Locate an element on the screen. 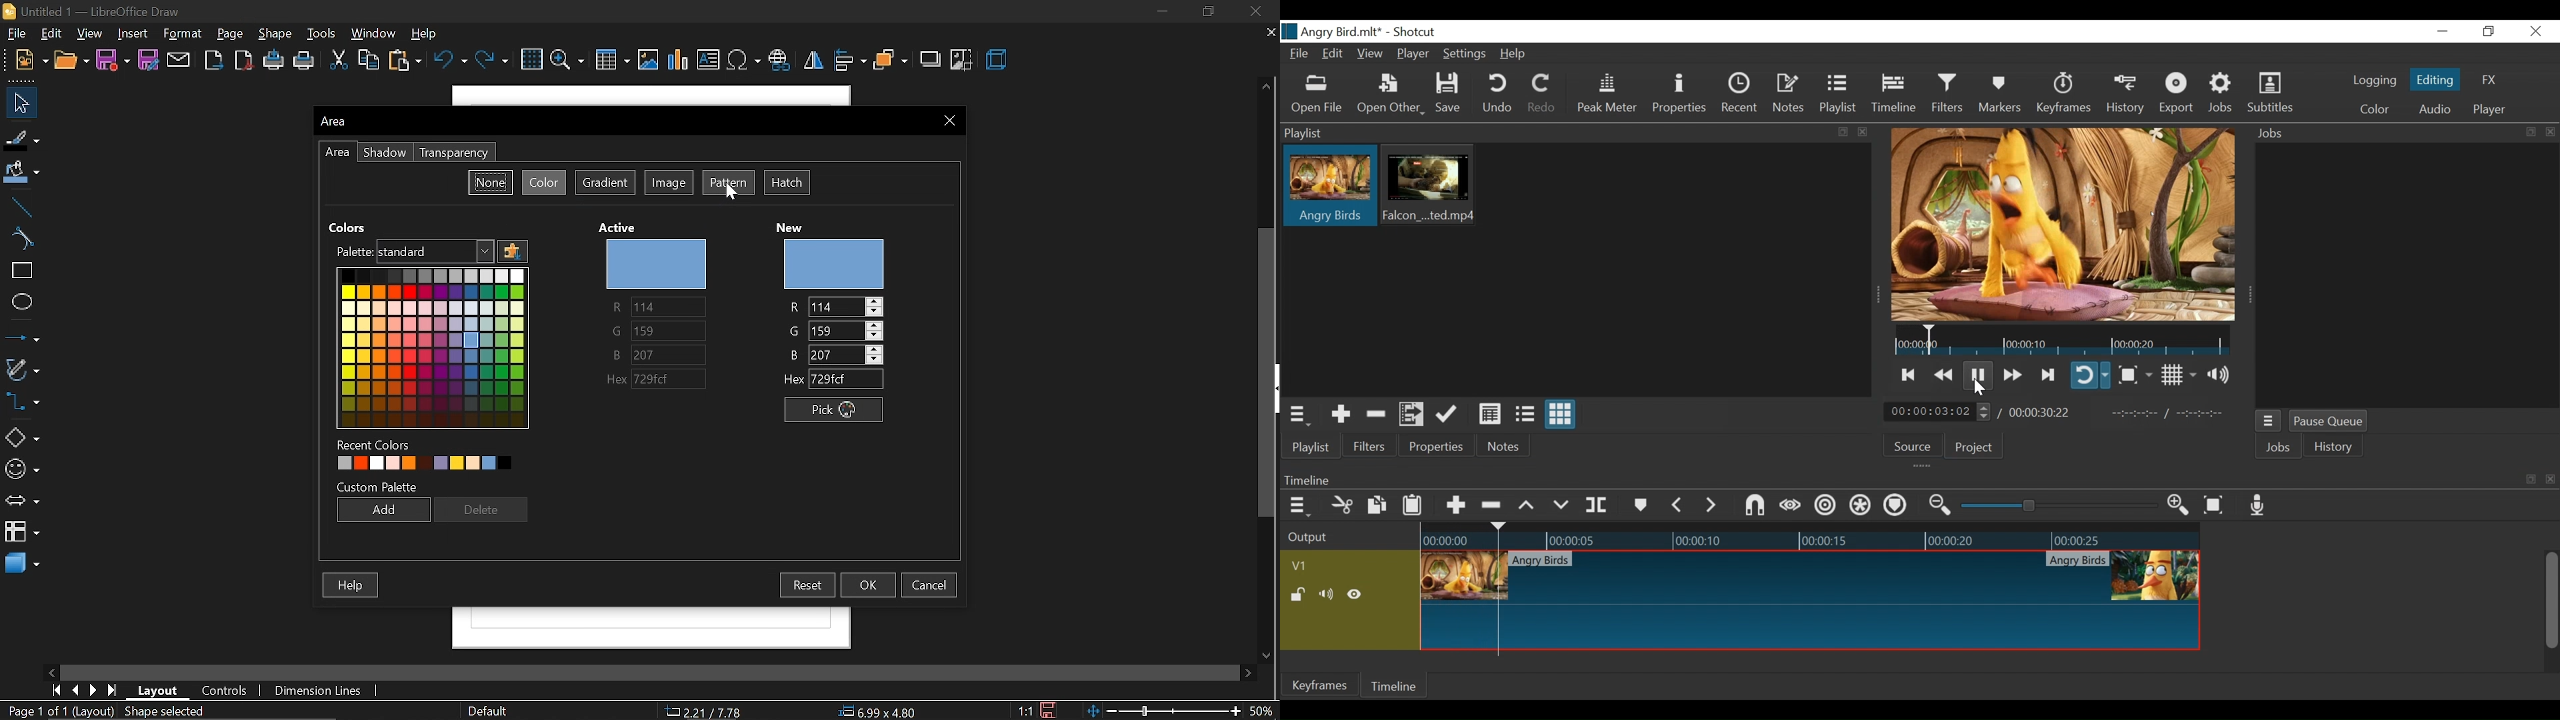 The height and width of the screenshot is (728, 2576). Playlist Menu is located at coordinates (1303, 415).